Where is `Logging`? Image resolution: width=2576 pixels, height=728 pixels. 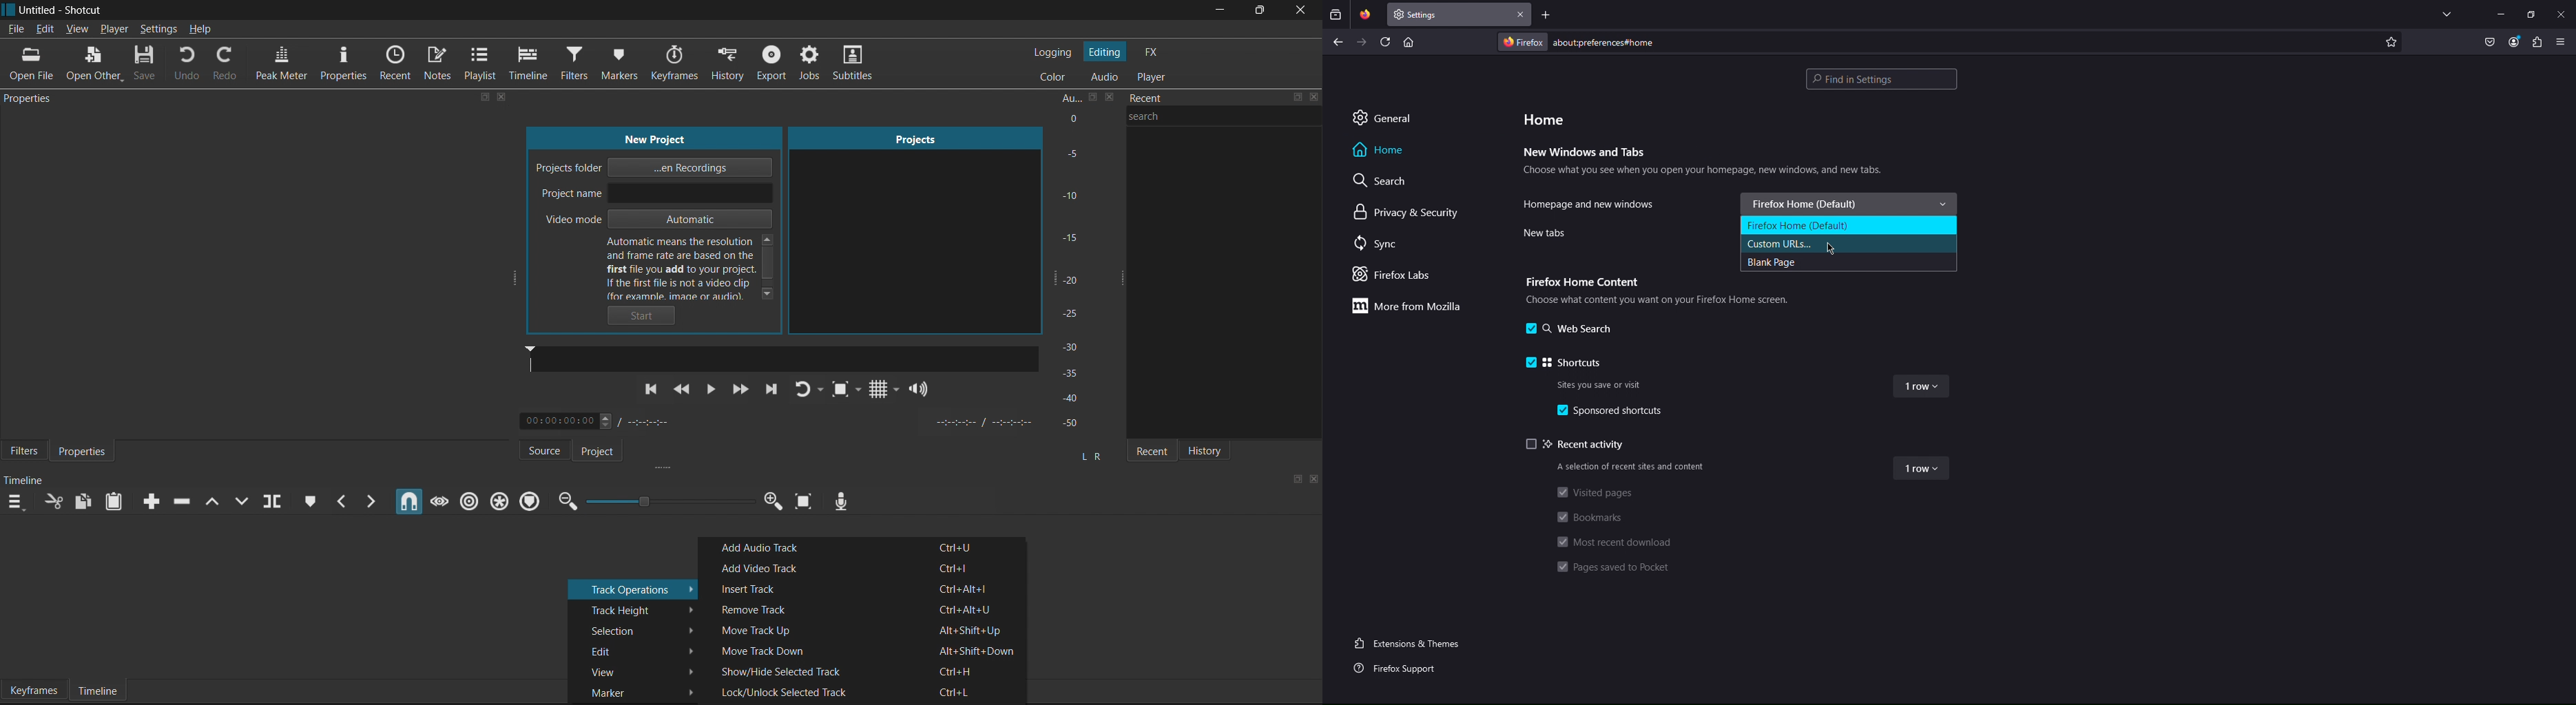 Logging is located at coordinates (1055, 54).